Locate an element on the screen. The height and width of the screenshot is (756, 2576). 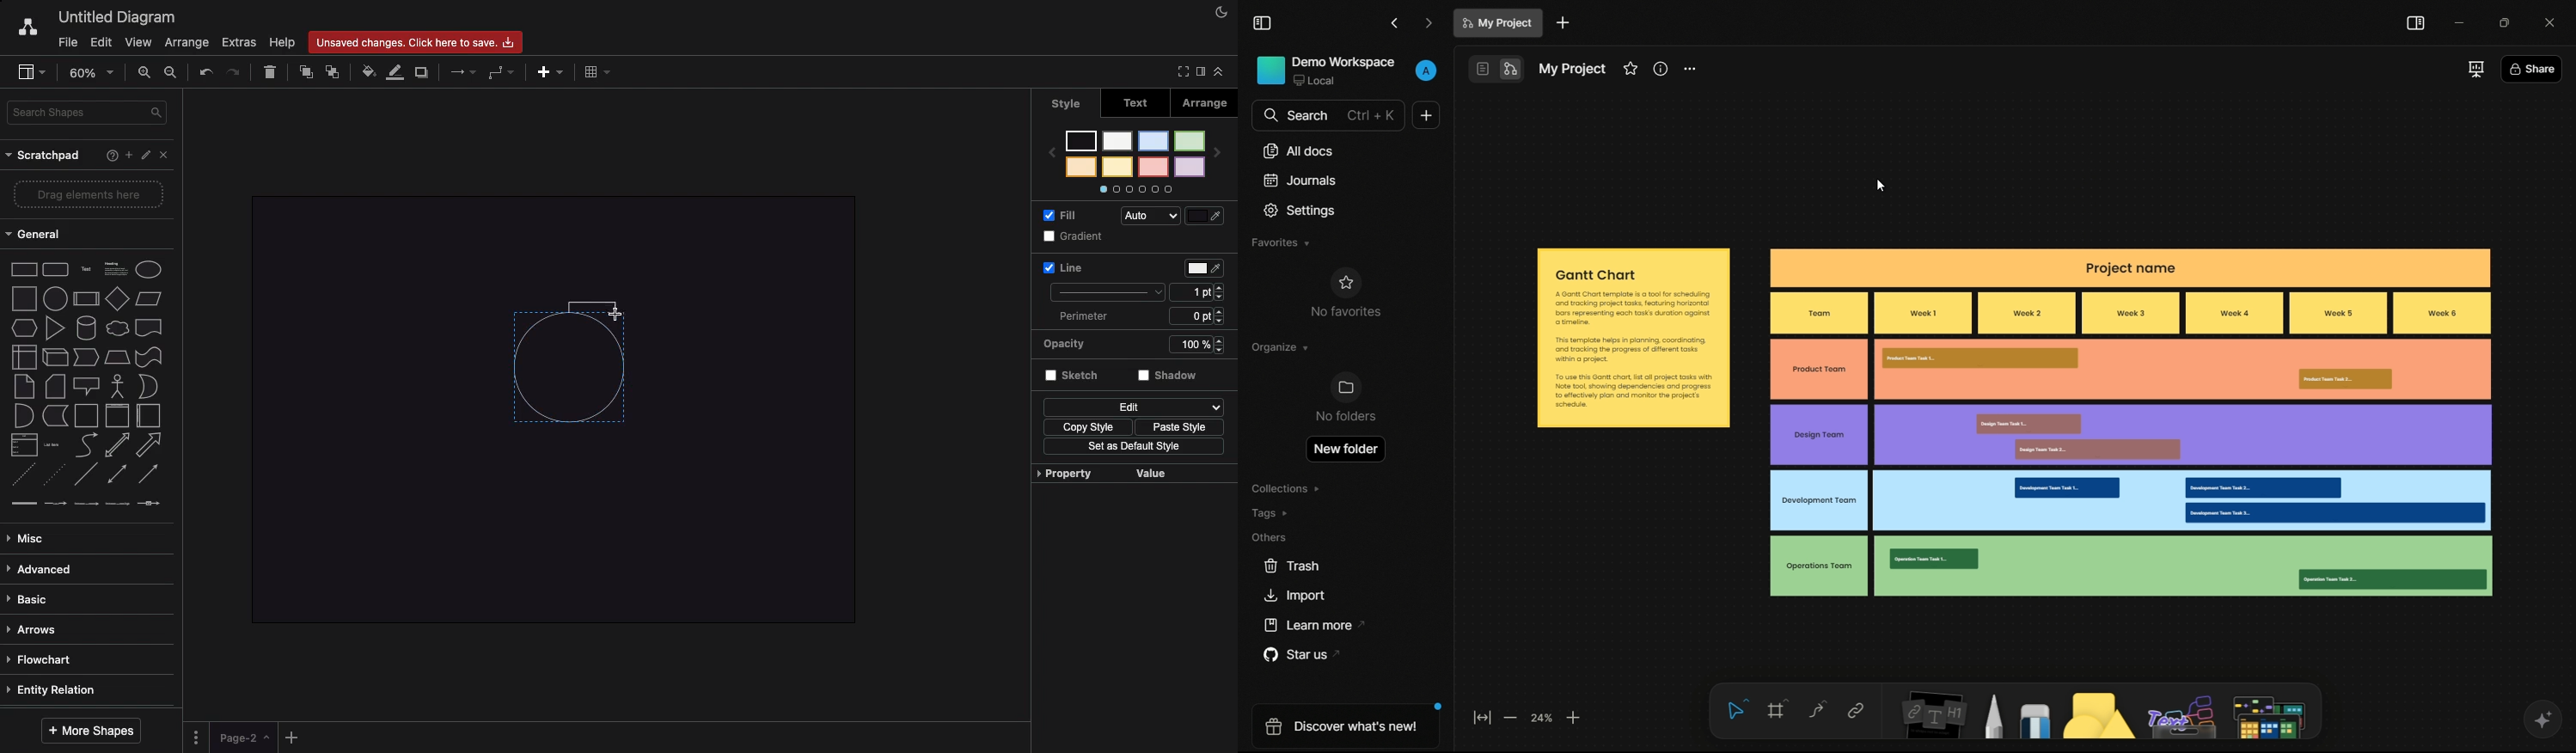
new document is located at coordinates (1427, 115).